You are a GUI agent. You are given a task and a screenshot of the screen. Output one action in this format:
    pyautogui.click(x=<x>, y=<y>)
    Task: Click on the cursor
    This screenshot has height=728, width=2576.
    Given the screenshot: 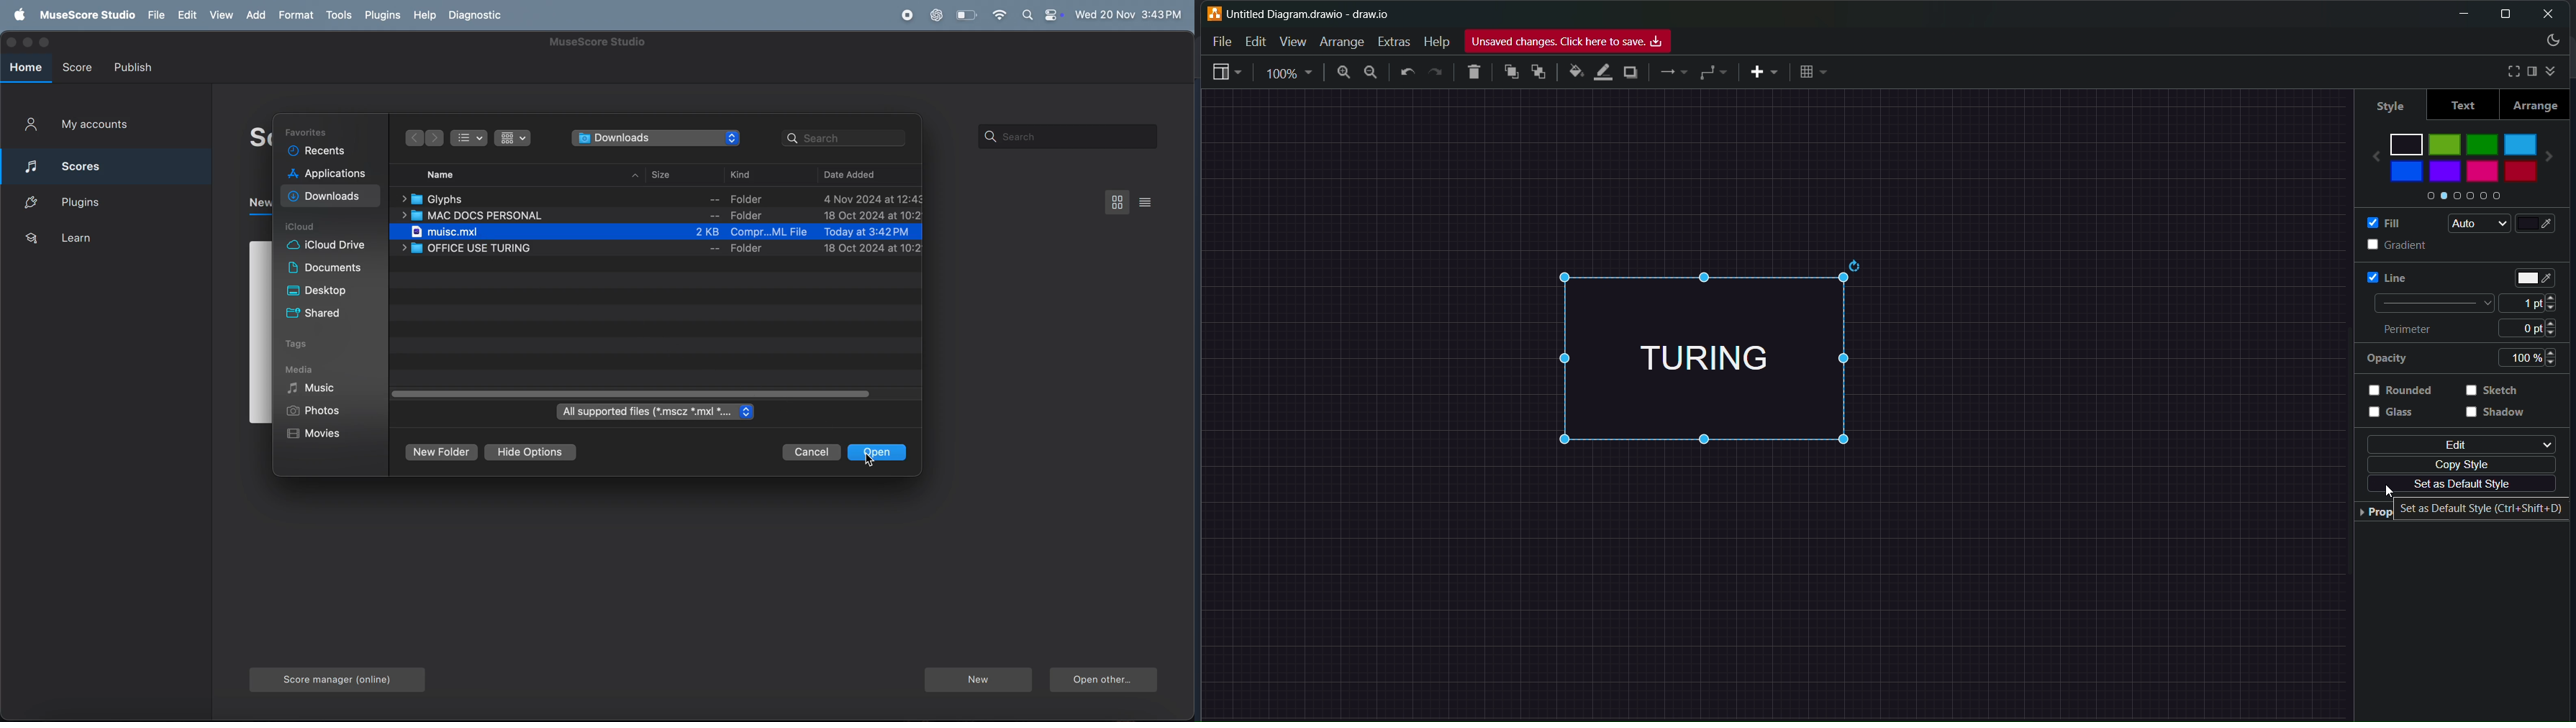 What is the action you would take?
    pyautogui.click(x=2395, y=492)
    